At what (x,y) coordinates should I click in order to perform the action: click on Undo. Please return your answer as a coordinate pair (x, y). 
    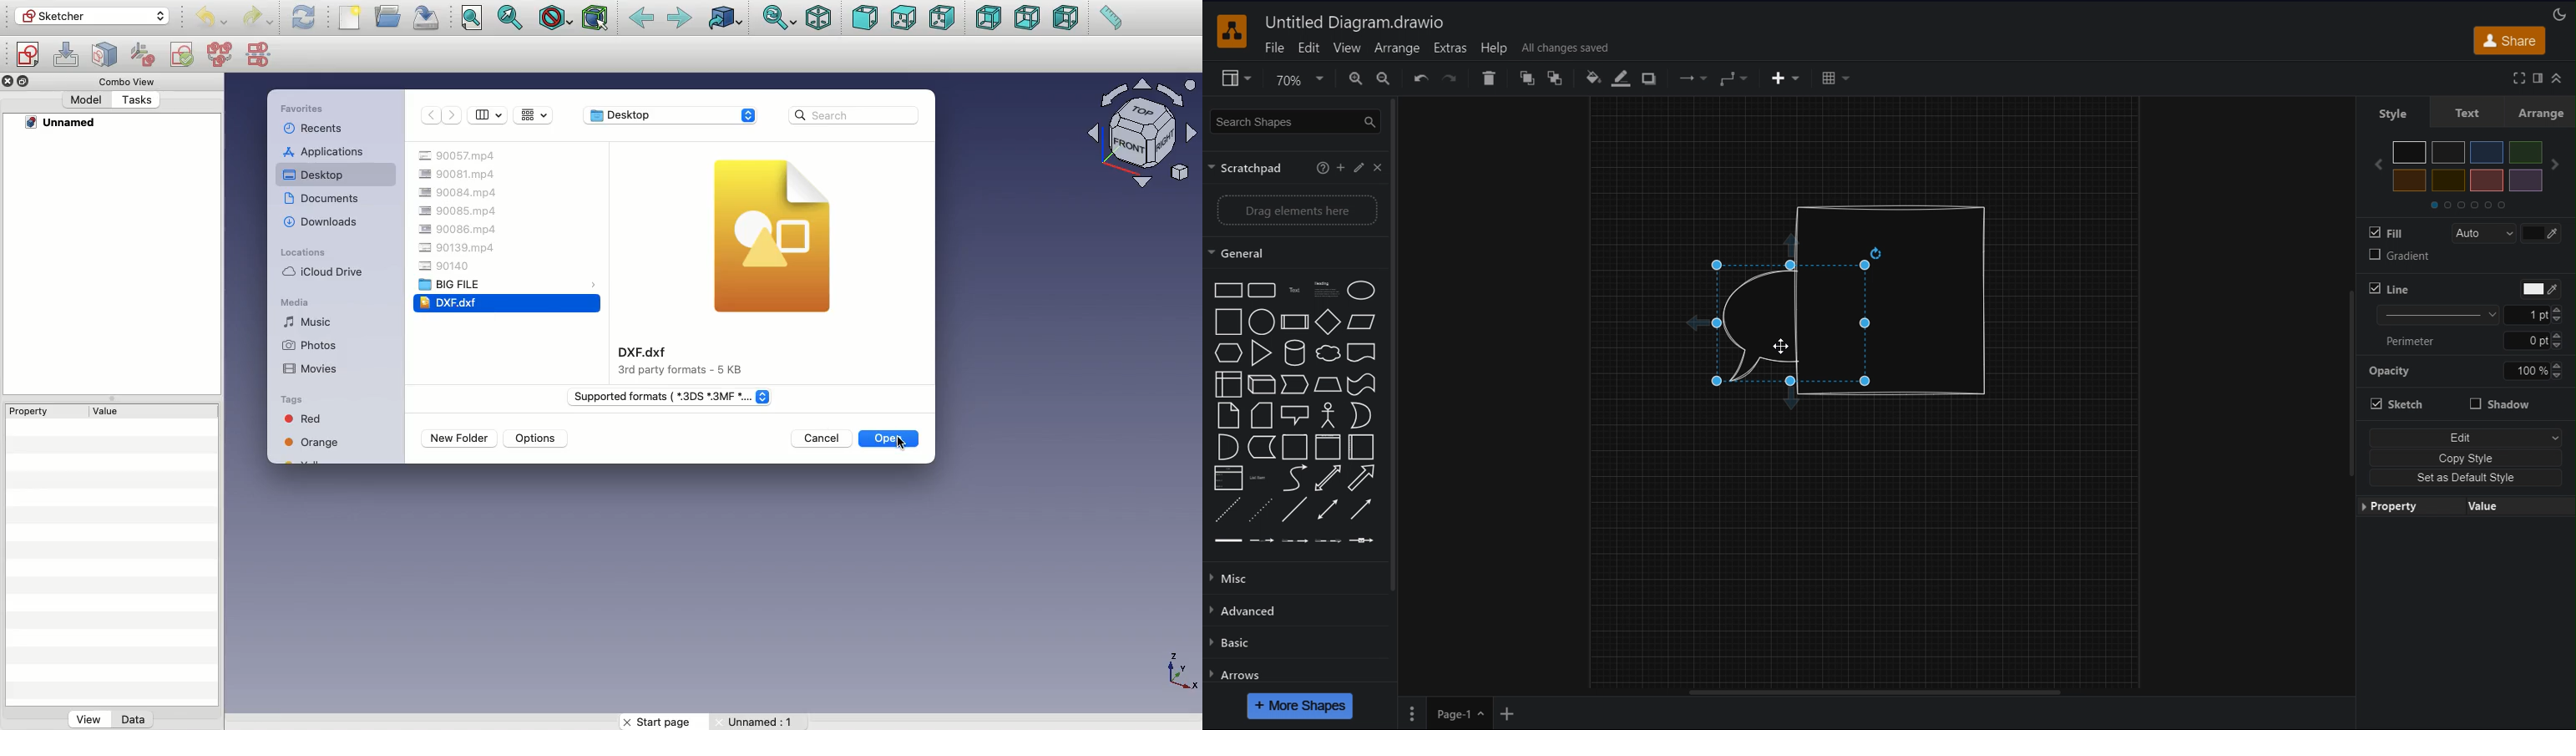
    Looking at the image, I should click on (1419, 78).